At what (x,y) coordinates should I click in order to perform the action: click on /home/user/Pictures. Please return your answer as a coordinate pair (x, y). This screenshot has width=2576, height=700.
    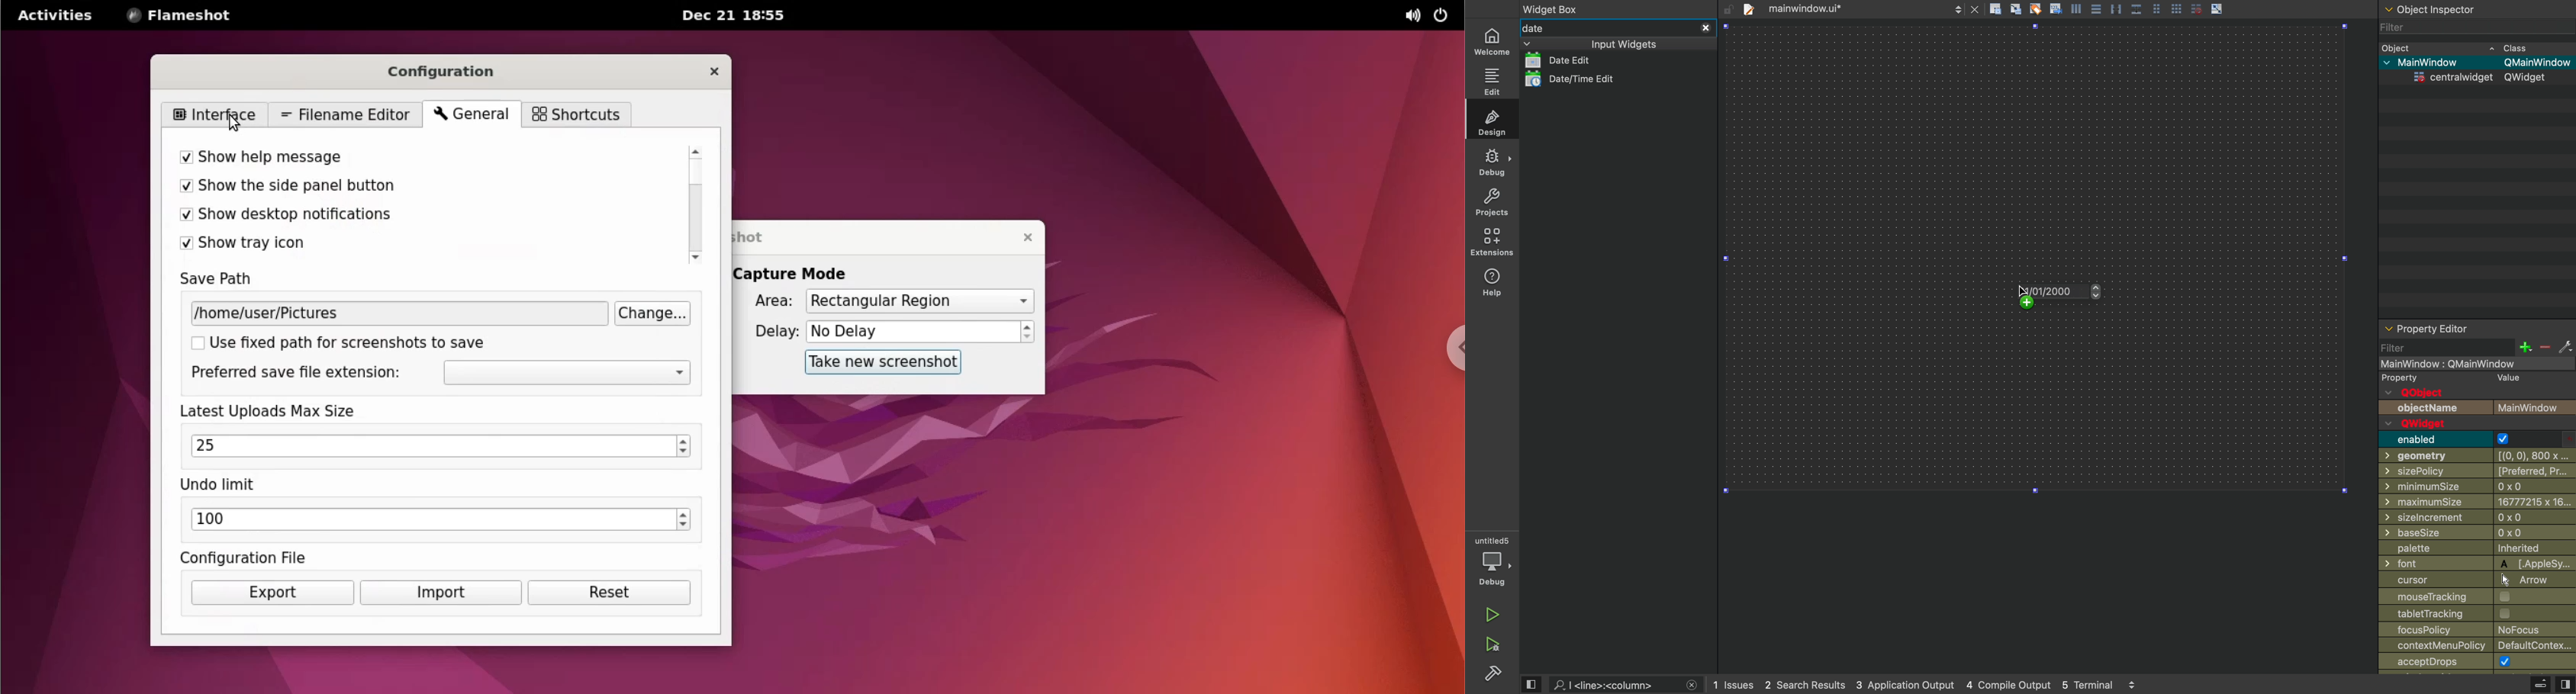
    Looking at the image, I should click on (316, 314).